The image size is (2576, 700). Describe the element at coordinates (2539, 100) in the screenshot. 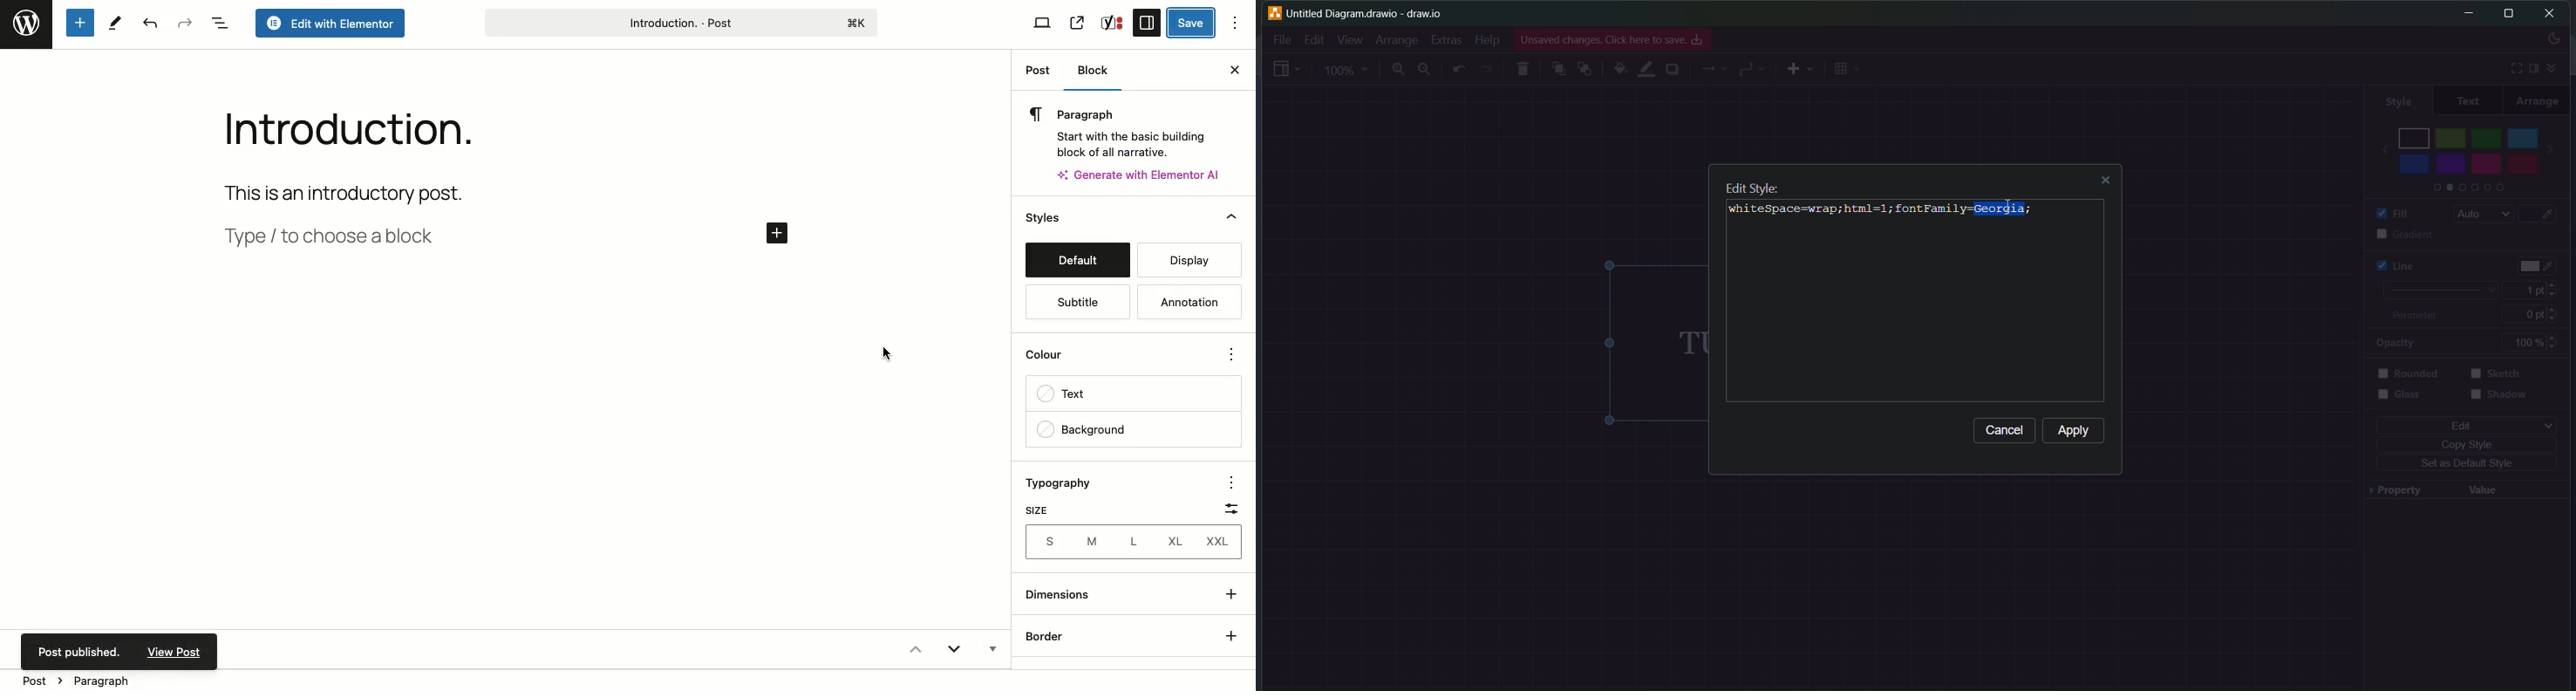

I see `arrange` at that location.